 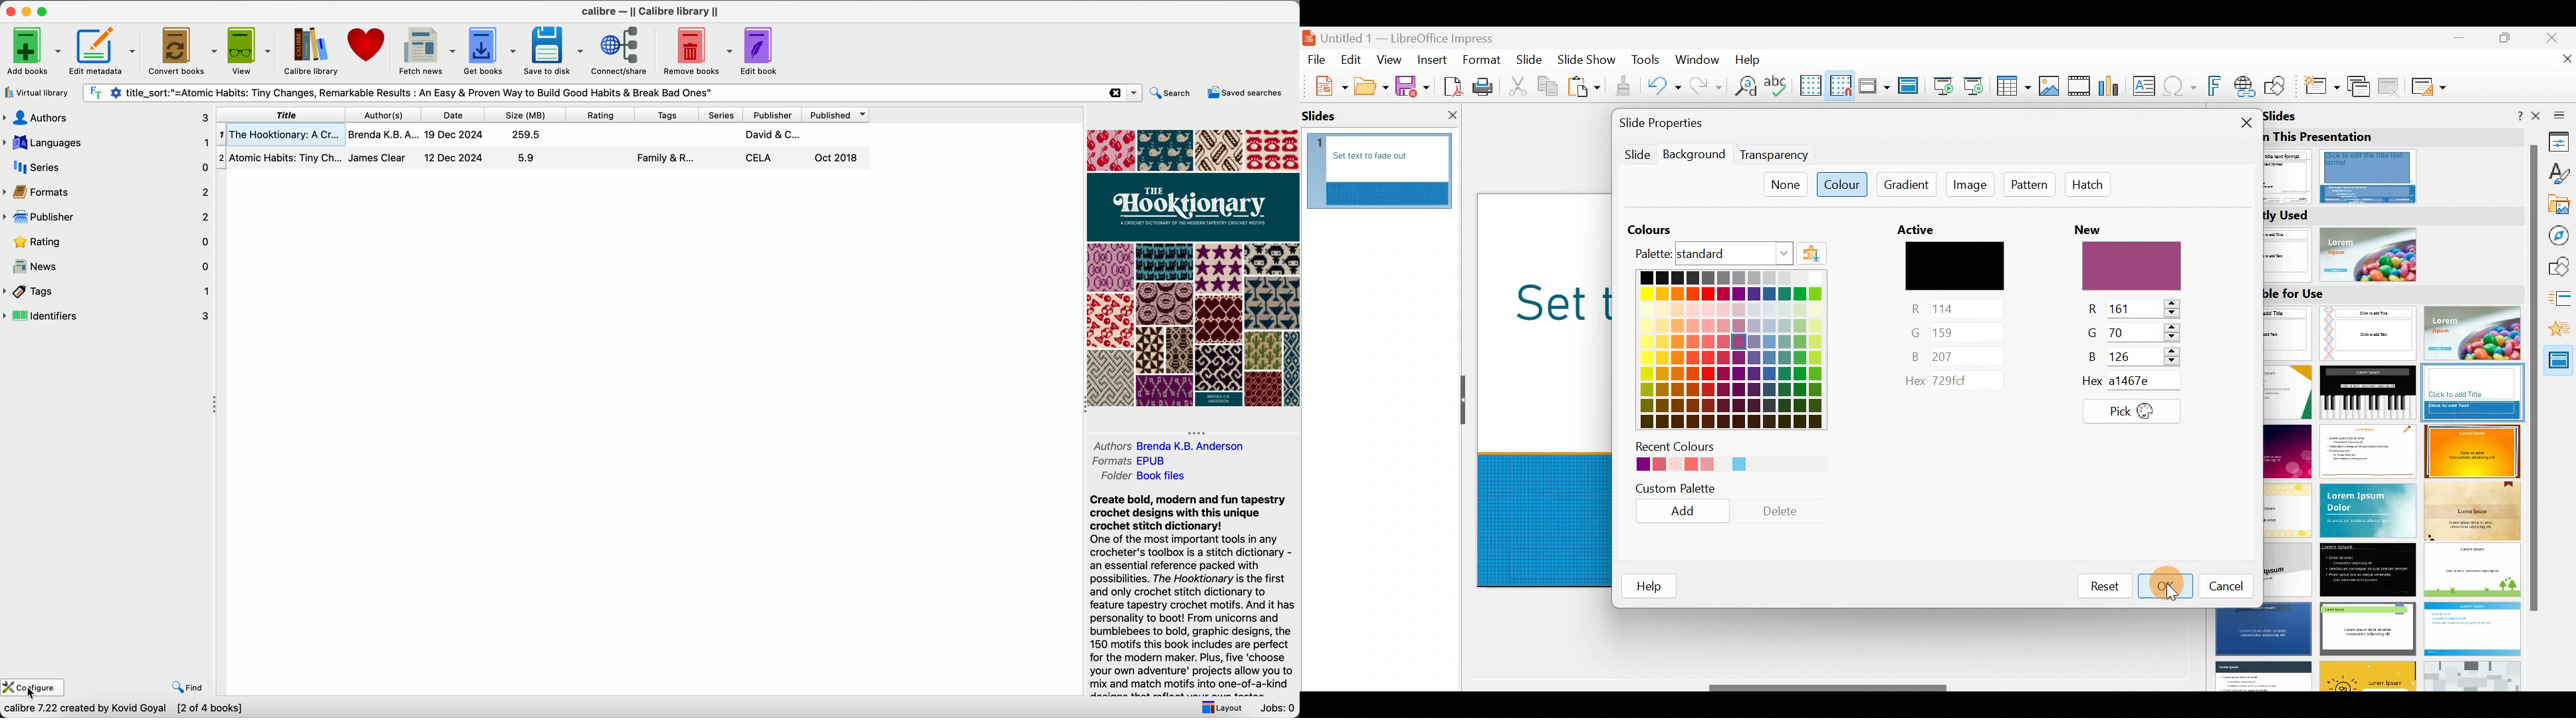 I want to click on blue, so click(x=1956, y=355).